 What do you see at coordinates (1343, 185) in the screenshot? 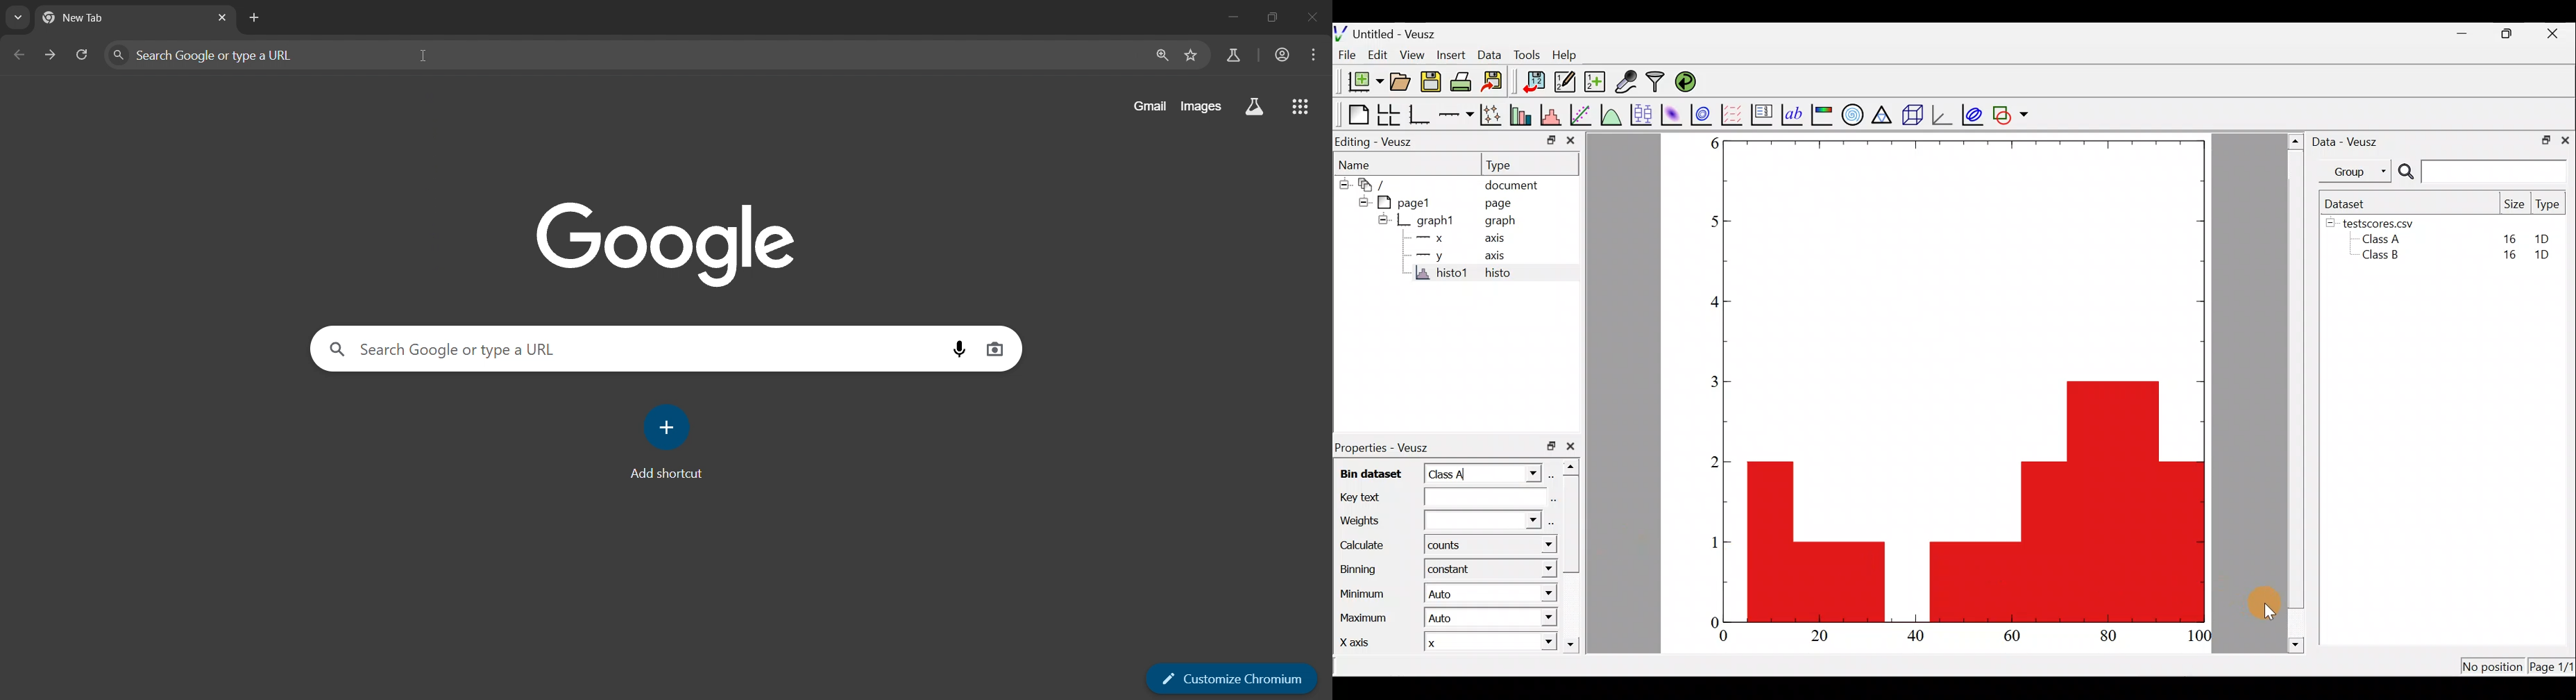
I see `hide` at bounding box center [1343, 185].